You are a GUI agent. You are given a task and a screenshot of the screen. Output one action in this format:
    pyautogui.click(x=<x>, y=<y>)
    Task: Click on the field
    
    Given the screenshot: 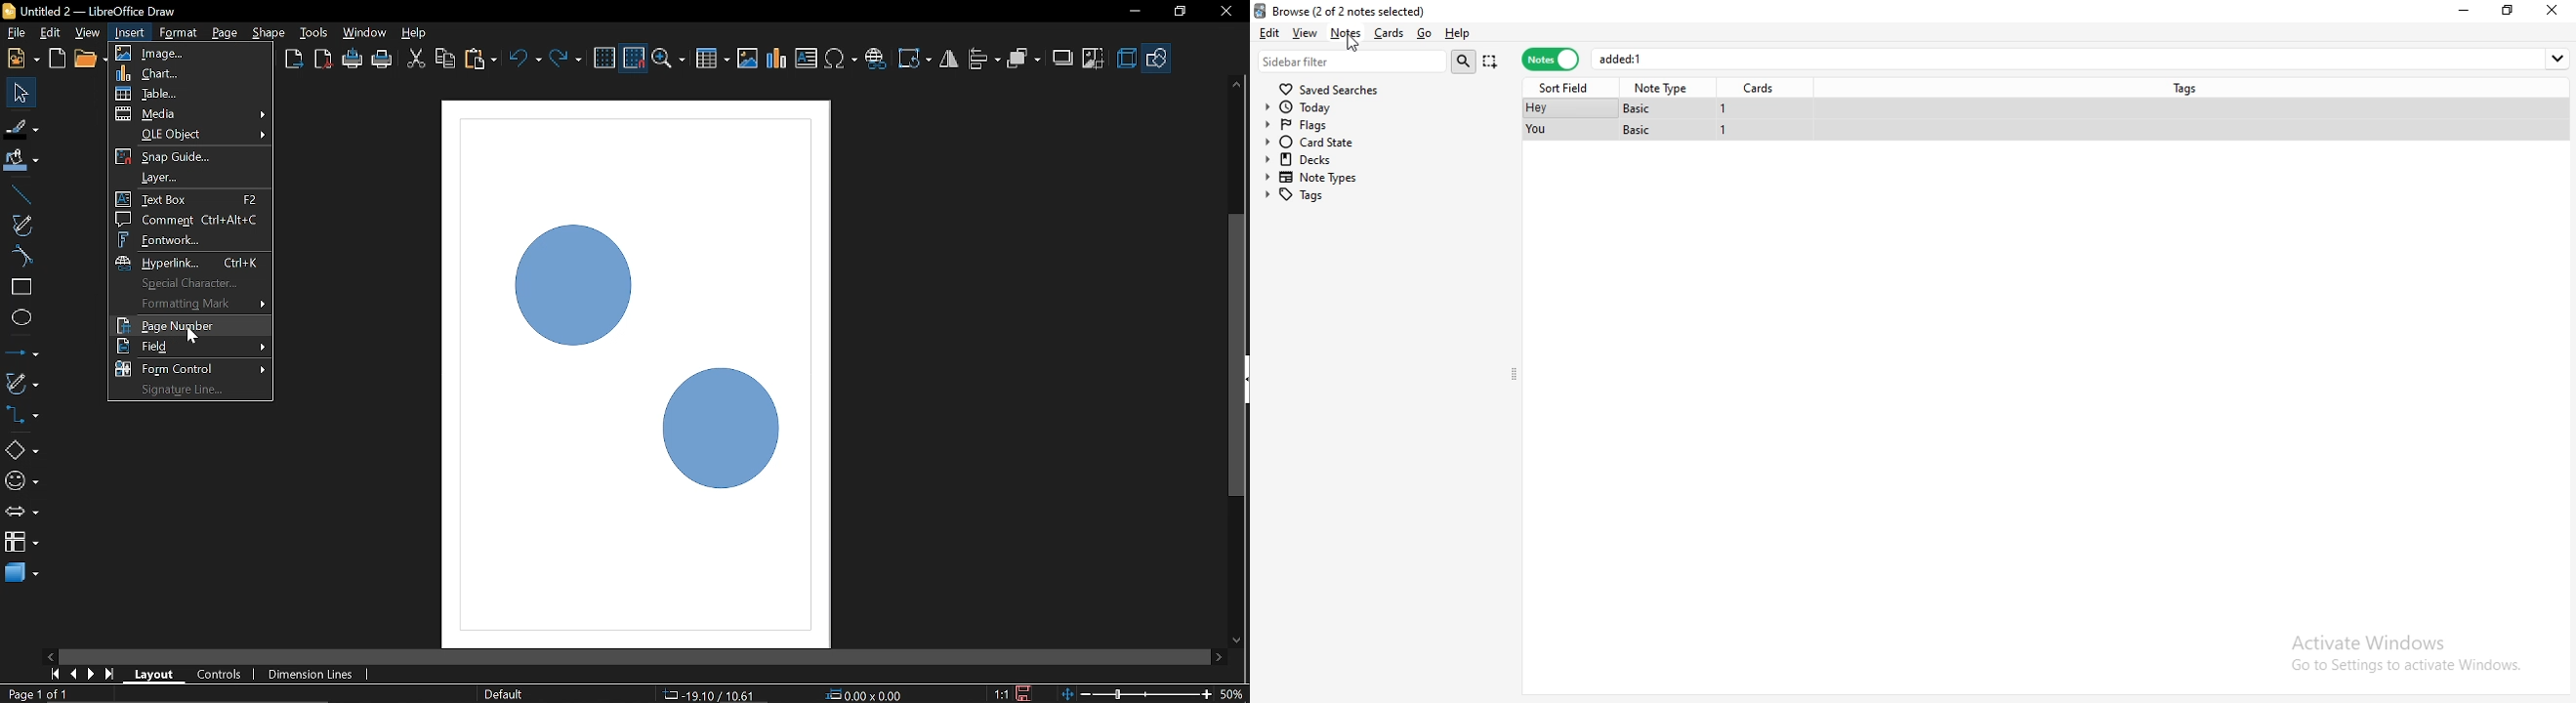 What is the action you would take?
    pyautogui.click(x=189, y=347)
    